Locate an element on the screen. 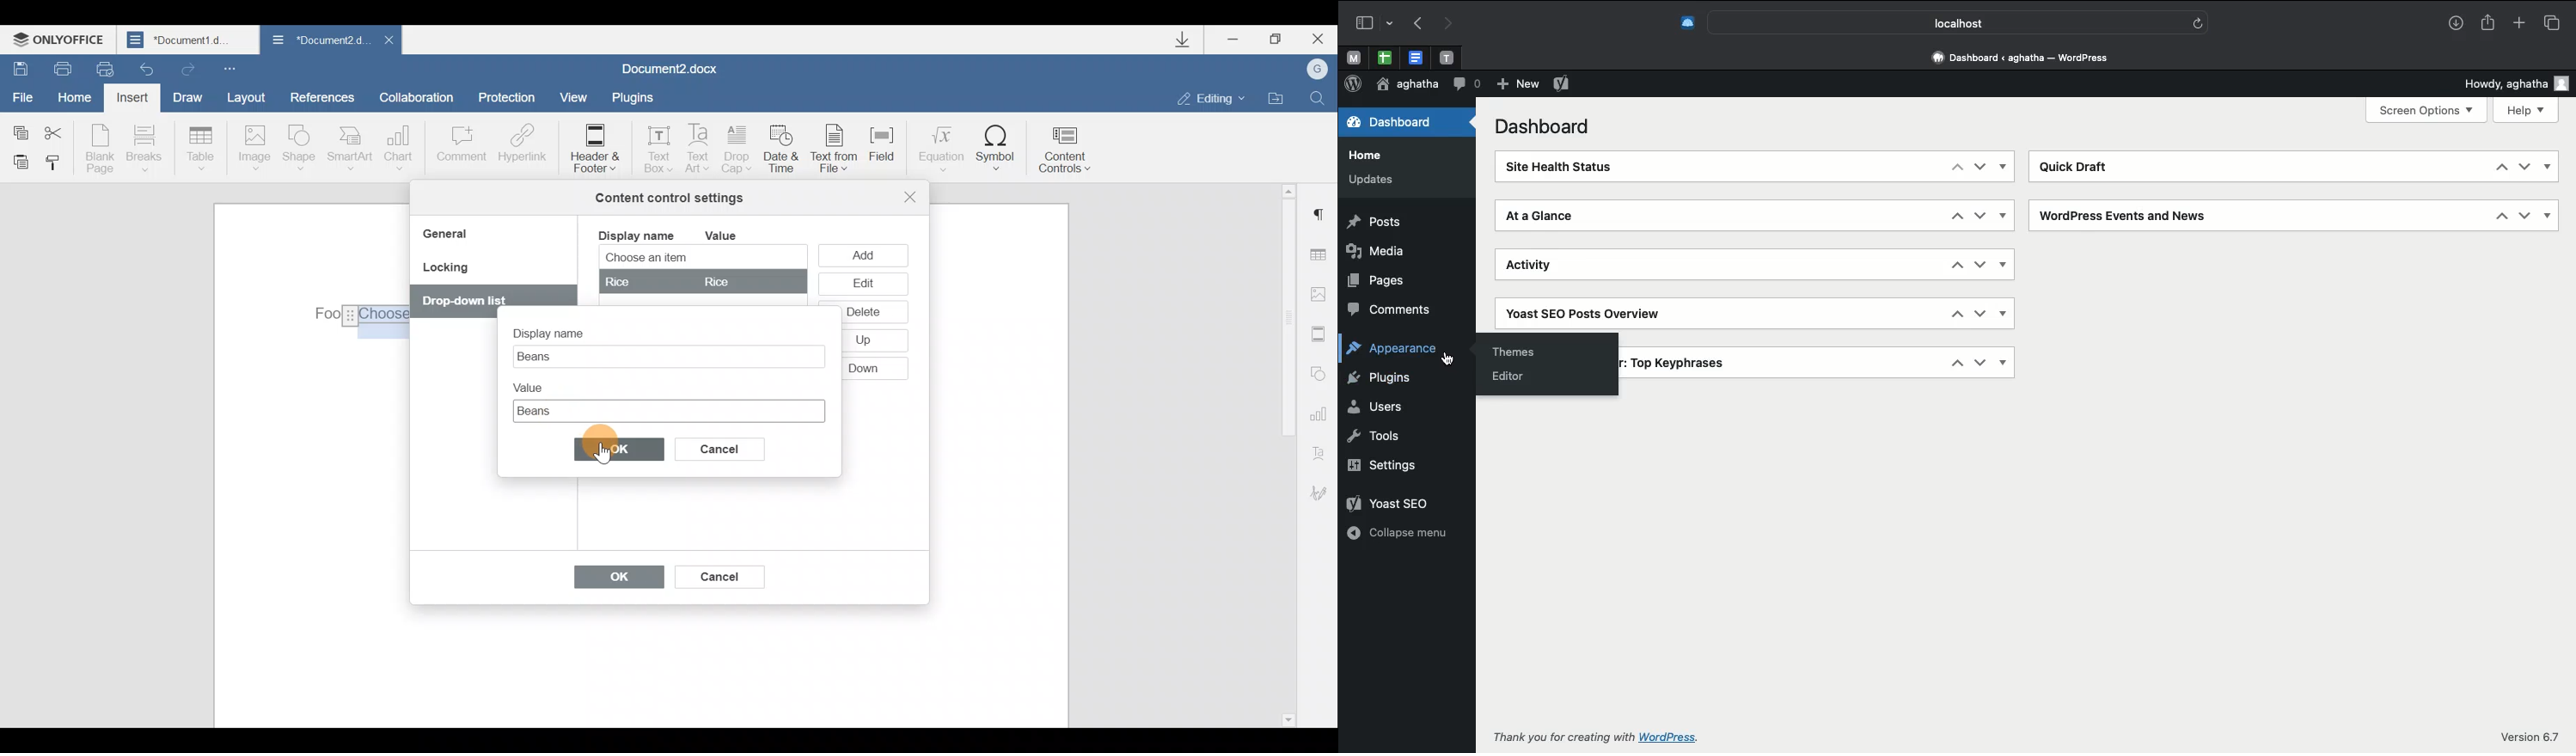 Image resolution: width=2576 pixels, height=756 pixels. Address is located at coordinates (2017, 58).